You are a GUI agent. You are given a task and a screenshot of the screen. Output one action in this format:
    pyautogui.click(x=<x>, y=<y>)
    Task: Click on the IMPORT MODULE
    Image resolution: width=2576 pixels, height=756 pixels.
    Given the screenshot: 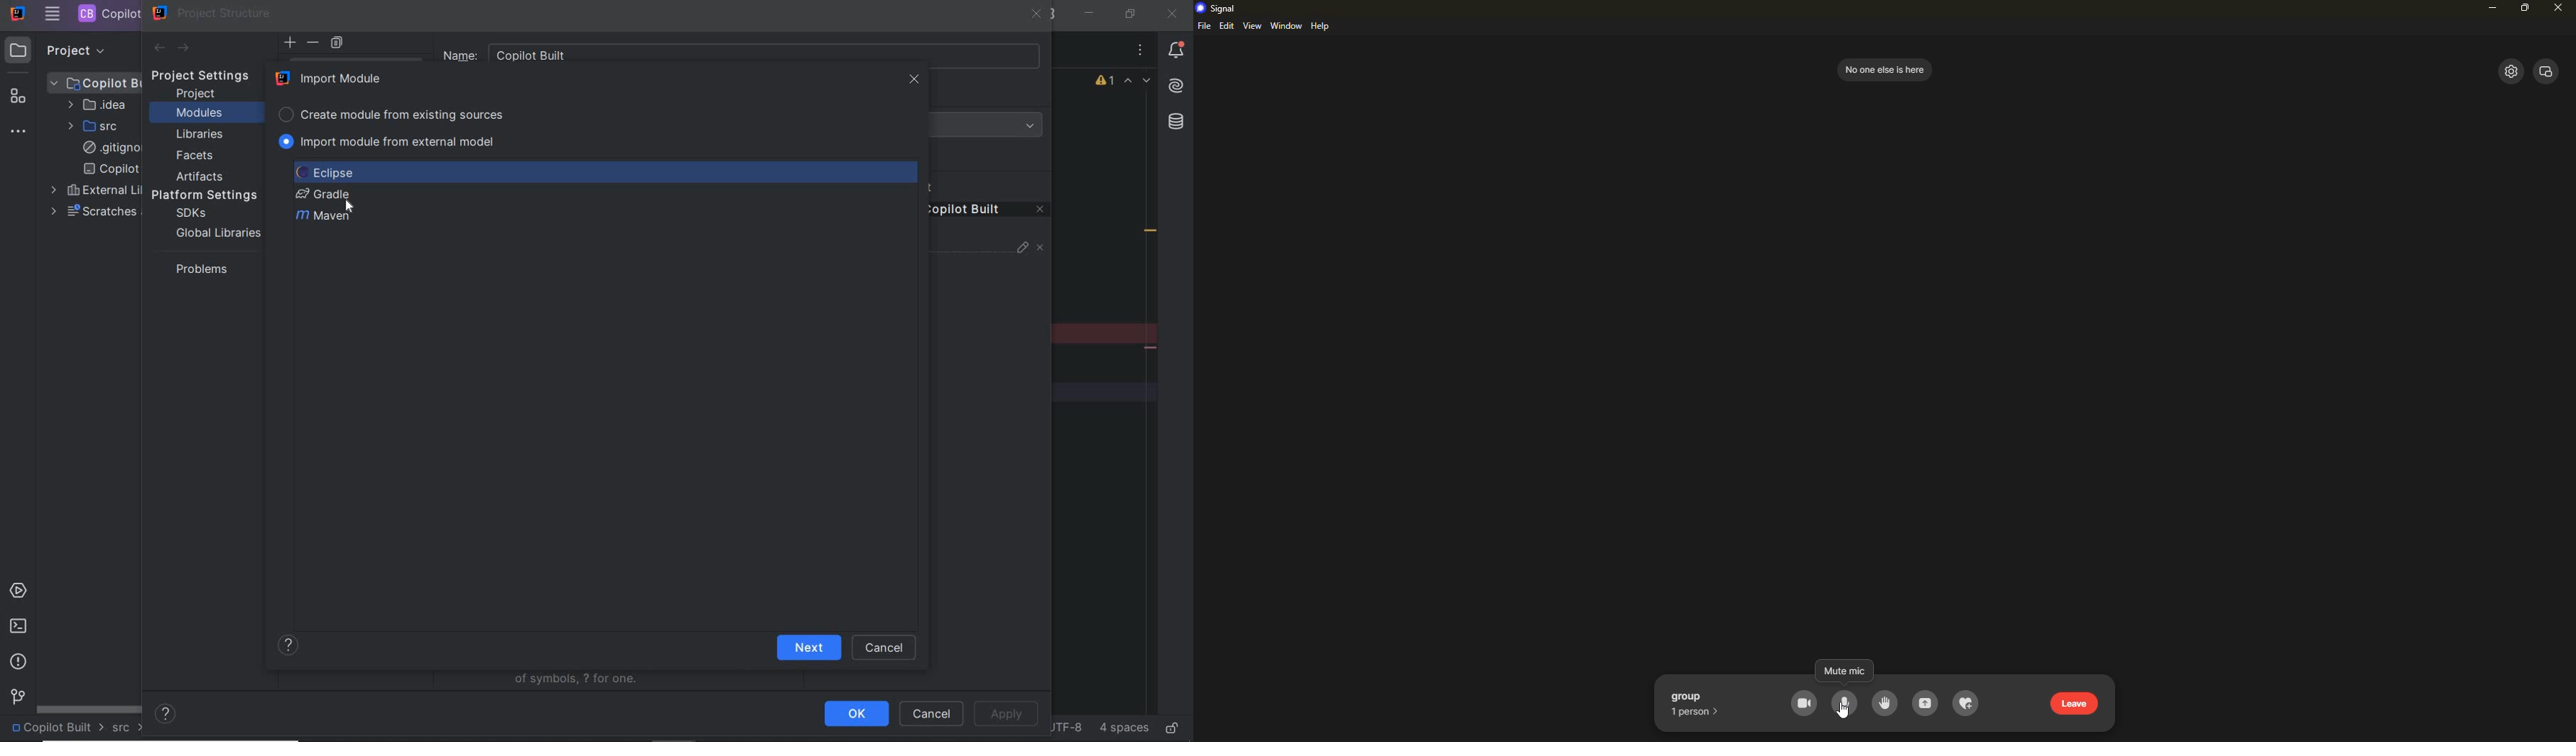 What is the action you would take?
    pyautogui.click(x=333, y=78)
    